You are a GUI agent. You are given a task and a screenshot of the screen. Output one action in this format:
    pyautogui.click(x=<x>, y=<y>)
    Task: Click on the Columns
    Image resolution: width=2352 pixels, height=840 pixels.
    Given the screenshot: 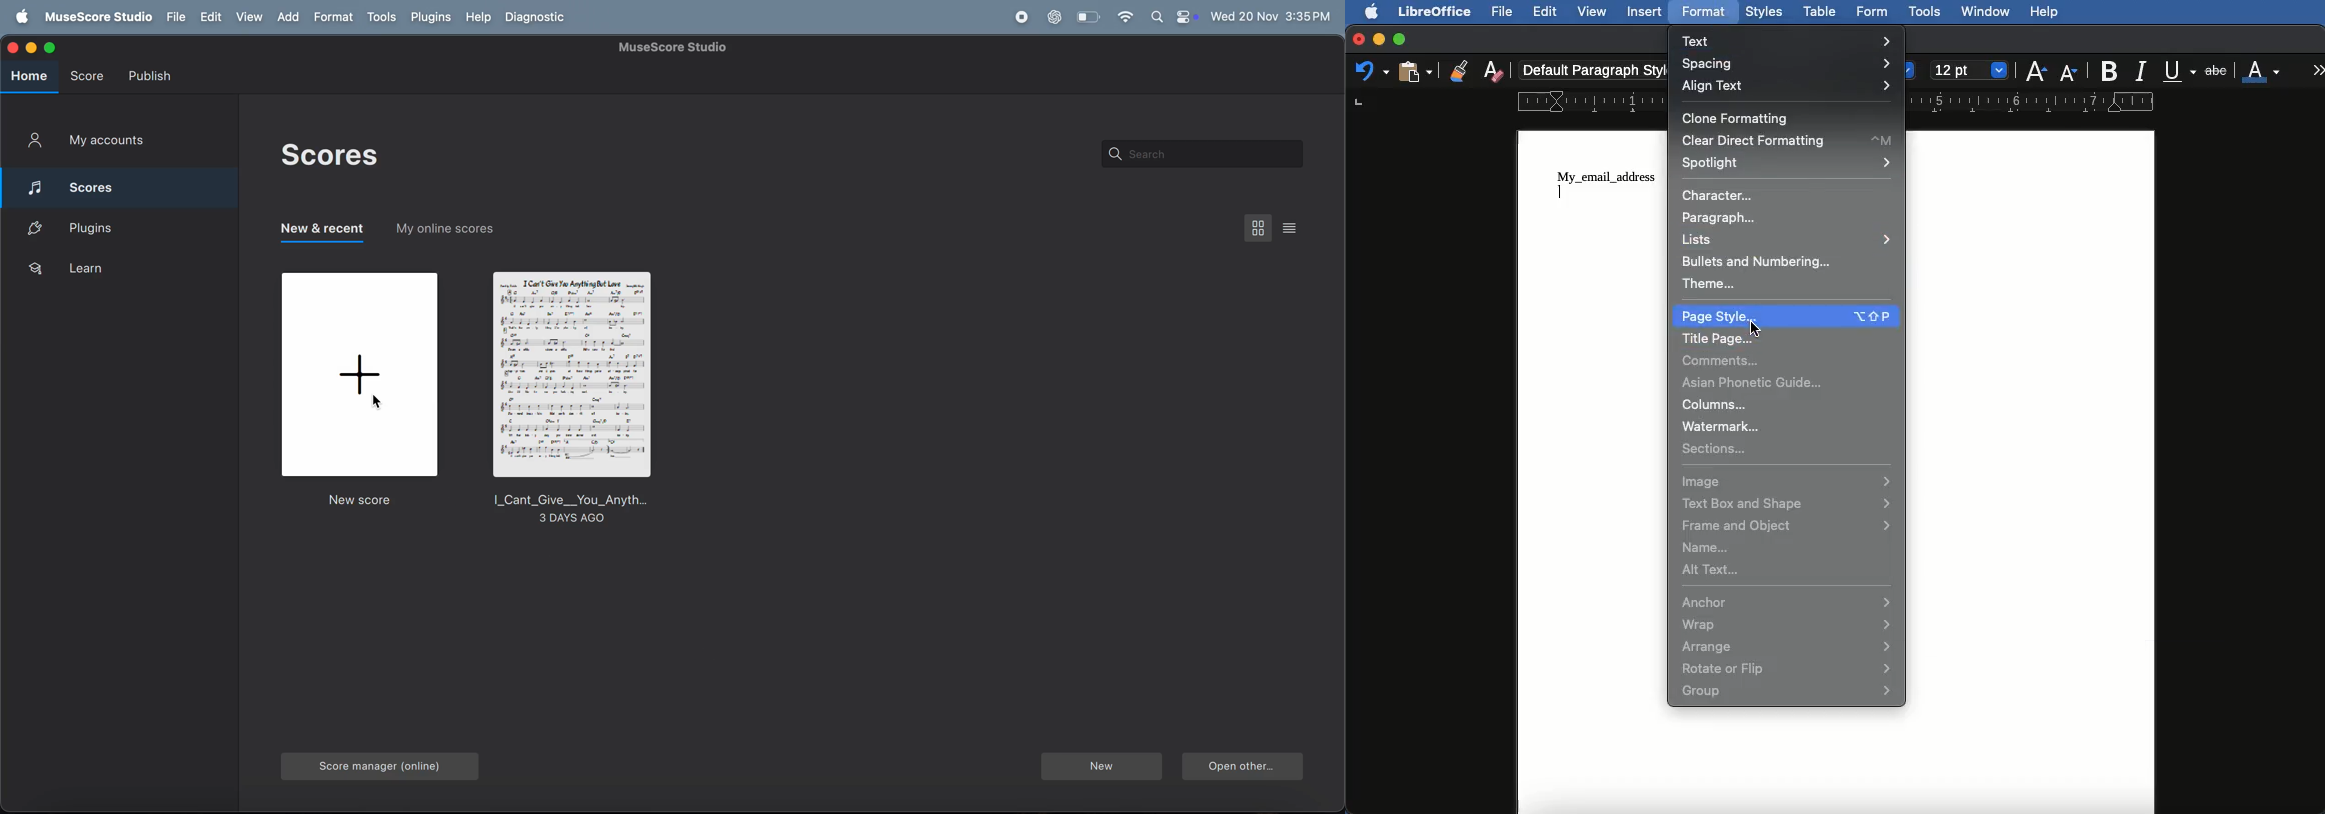 What is the action you would take?
    pyautogui.click(x=1719, y=405)
    